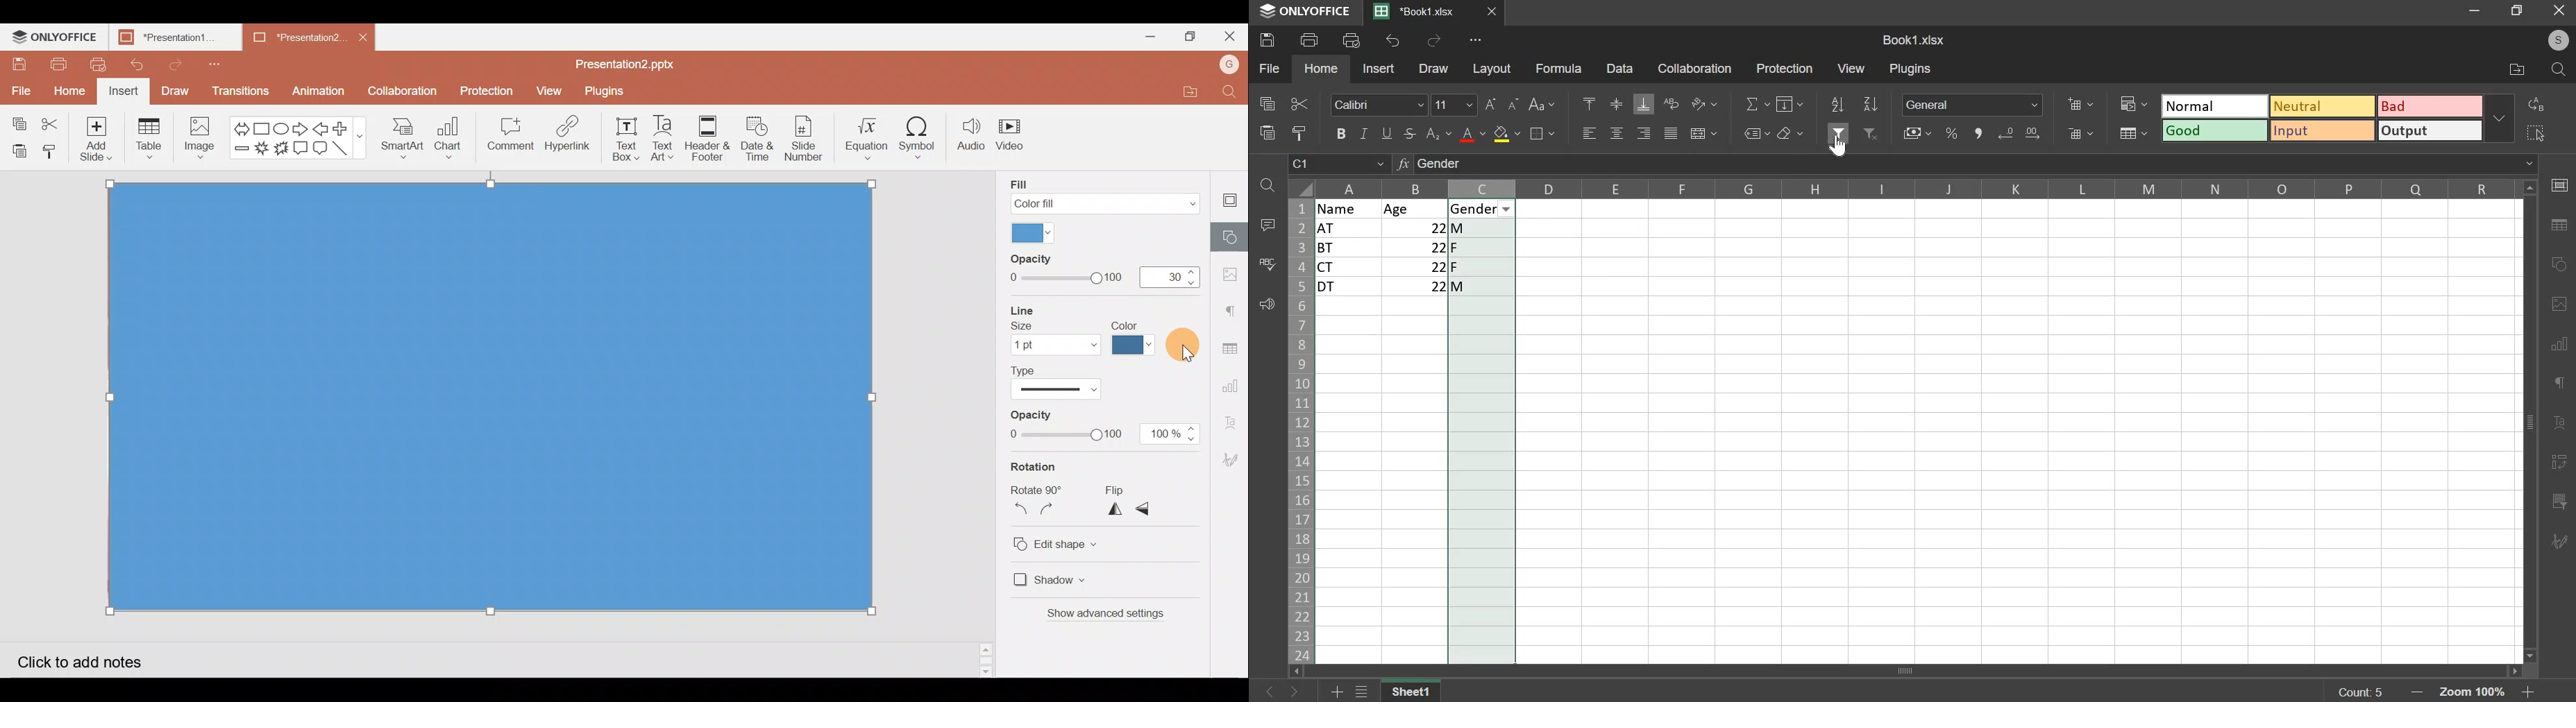  Describe the element at coordinates (20, 87) in the screenshot. I see `File` at that location.